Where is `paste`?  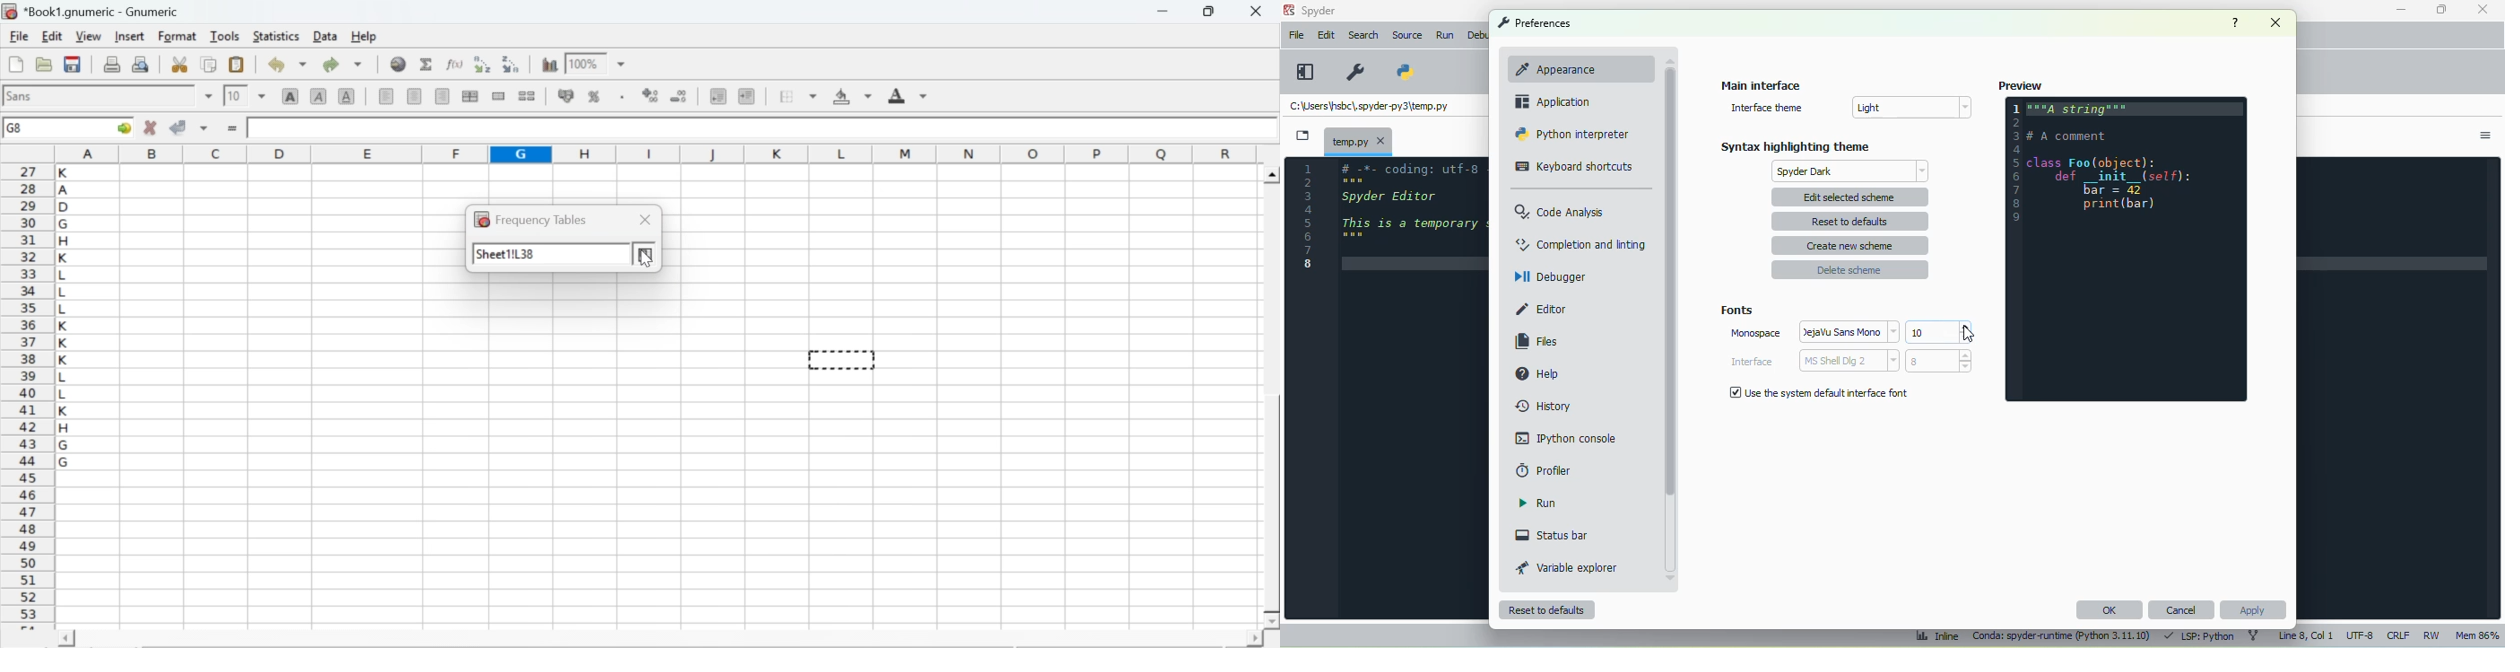
paste is located at coordinates (238, 65).